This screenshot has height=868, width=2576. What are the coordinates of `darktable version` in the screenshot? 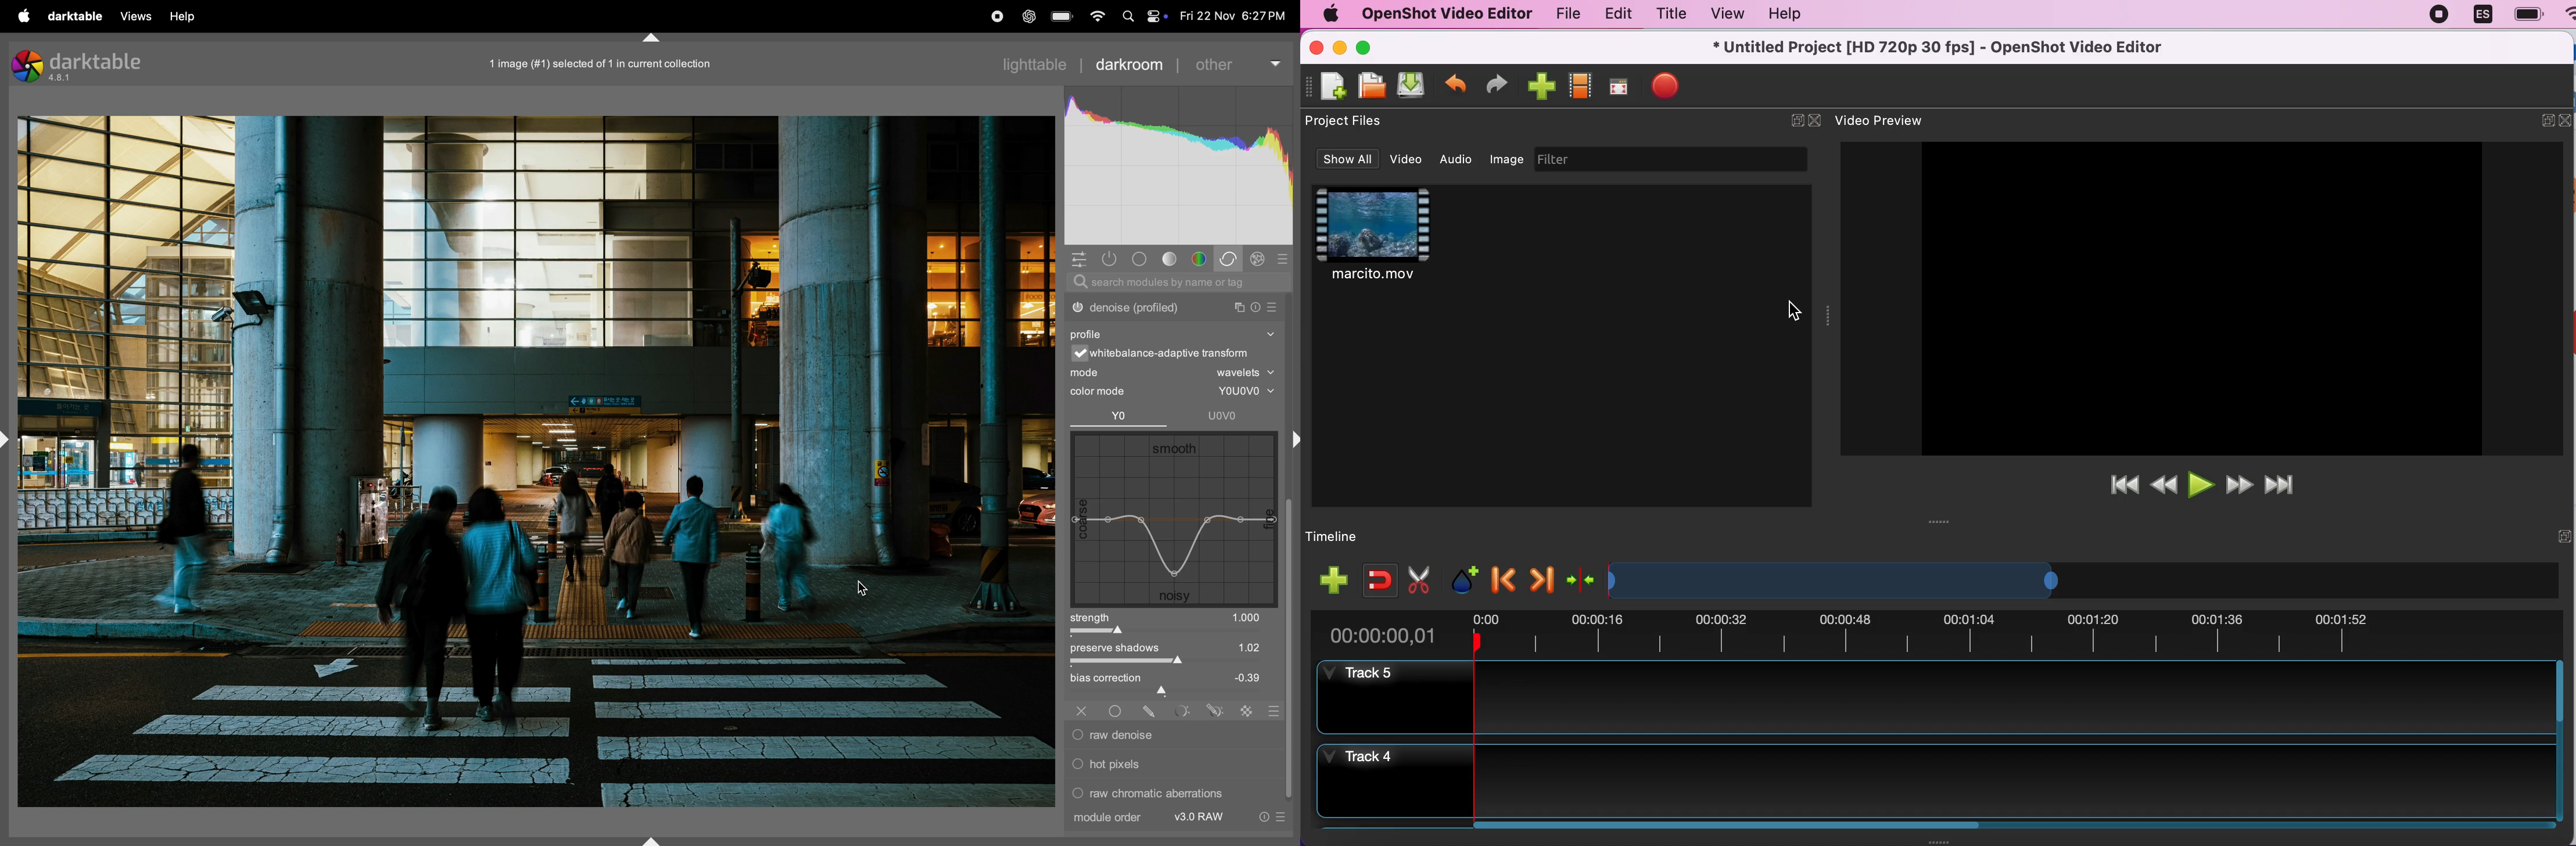 It's located at (91, 62).